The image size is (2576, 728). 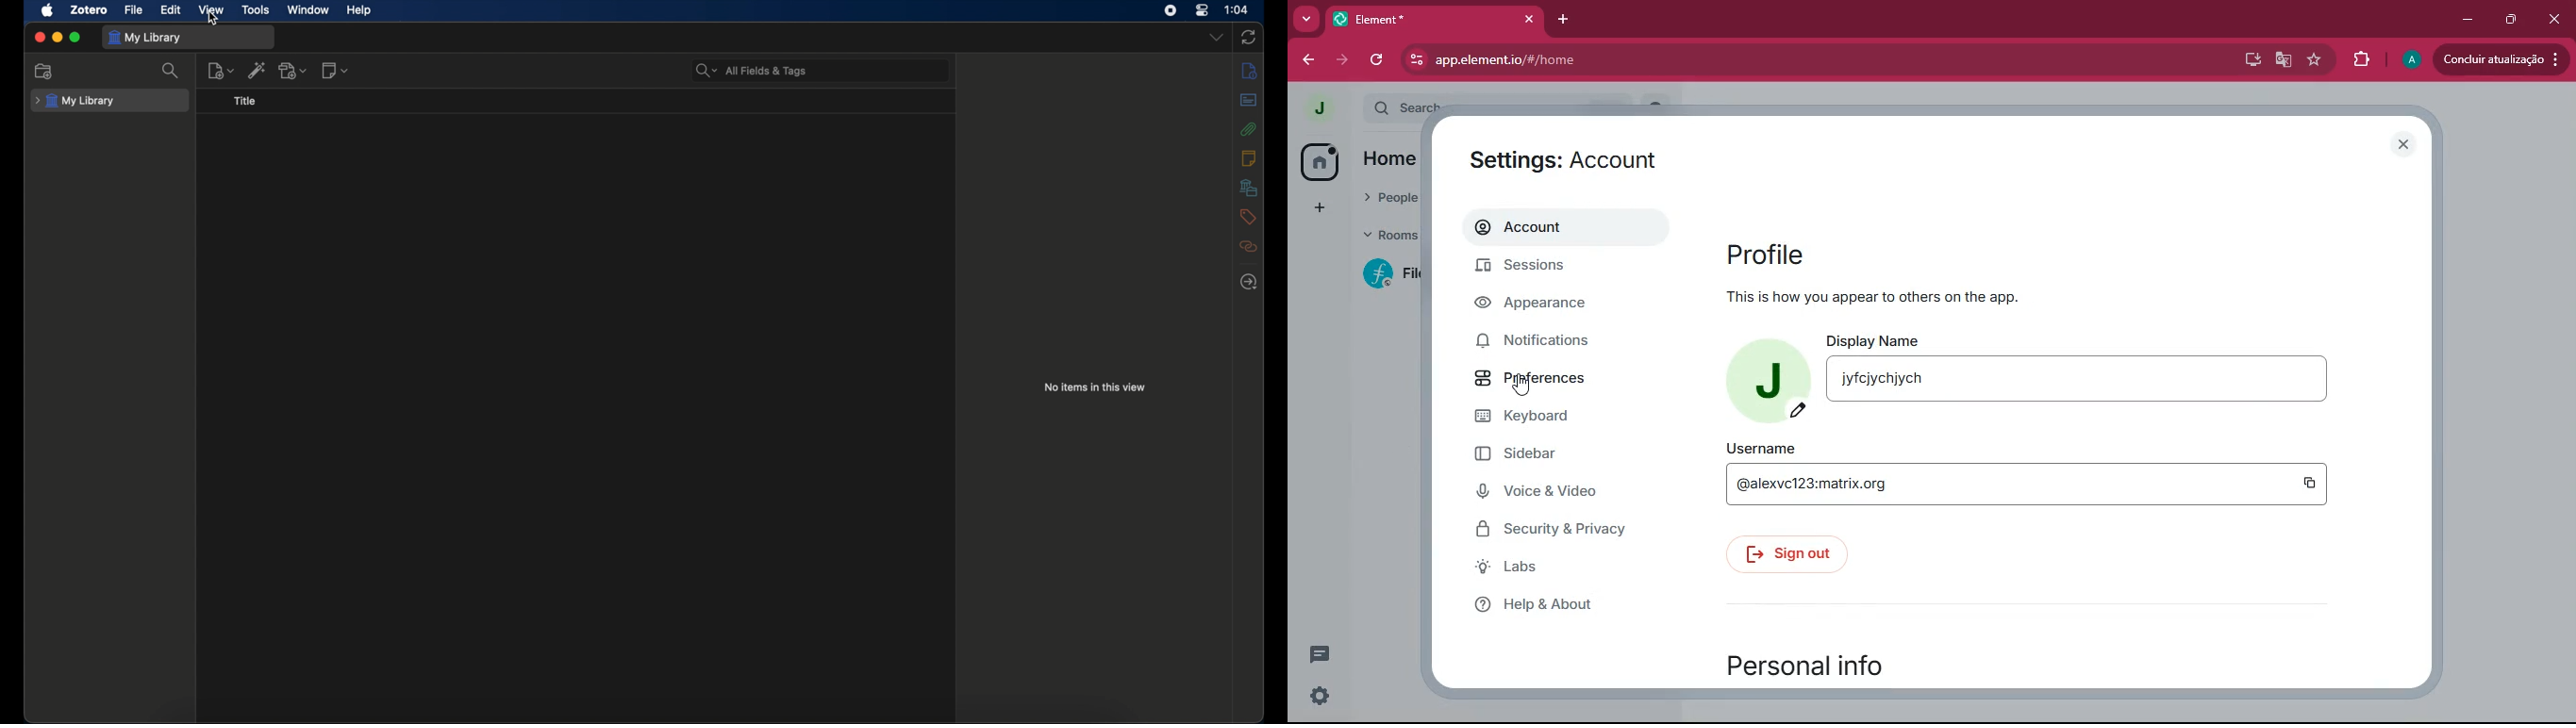 What do you see at coordinates (2358, 60) in the screenshot?
I see `extensions` at bounding box center [2358, 60].